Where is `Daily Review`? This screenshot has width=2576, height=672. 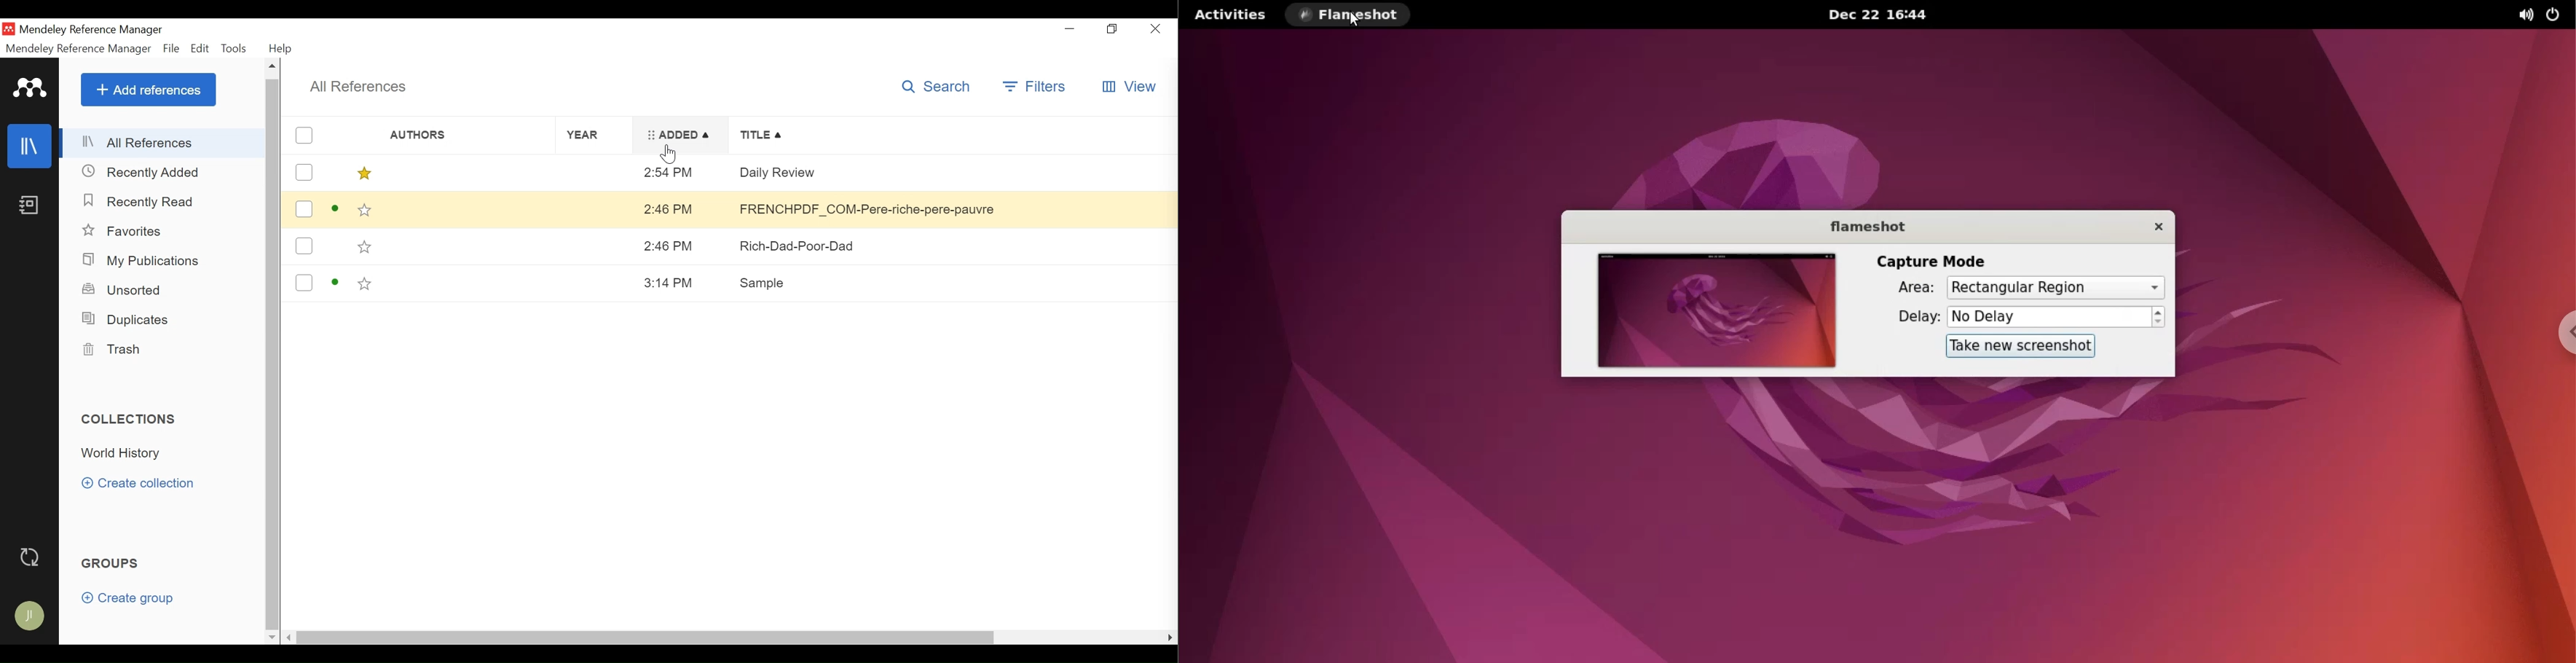
Daily Review is located at coordinates (953, 174).